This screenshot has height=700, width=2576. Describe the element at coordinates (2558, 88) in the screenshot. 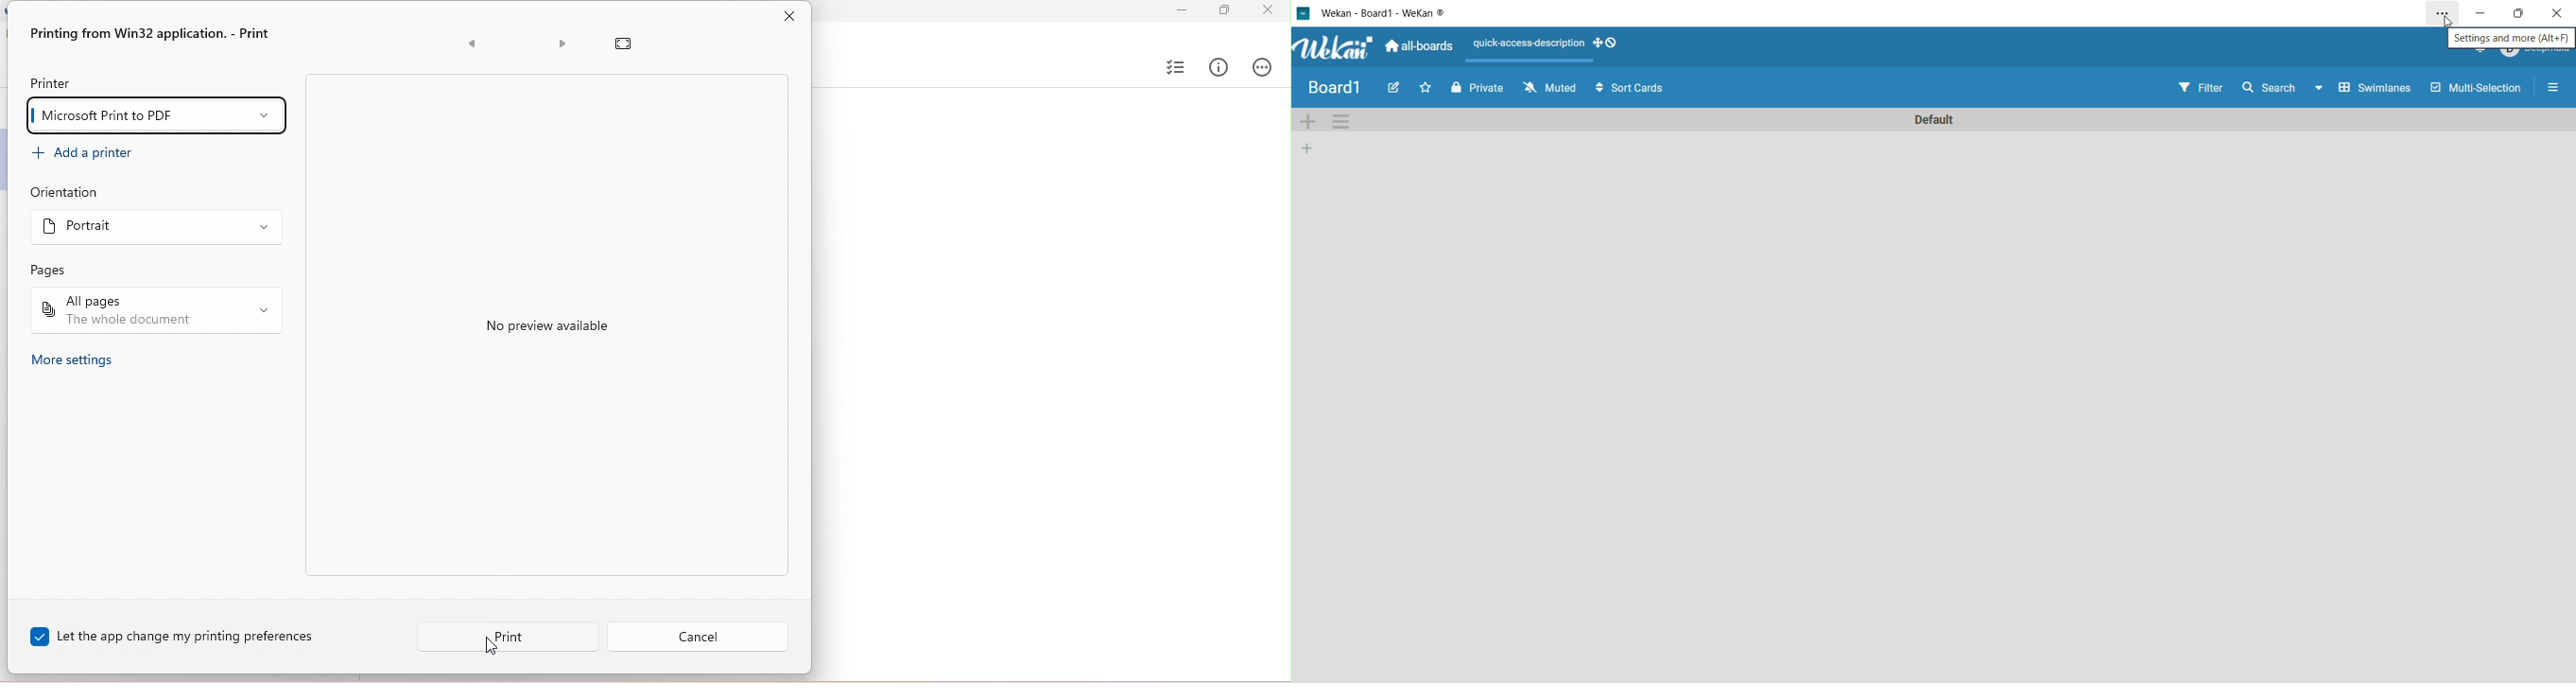

I see `options` at that location.